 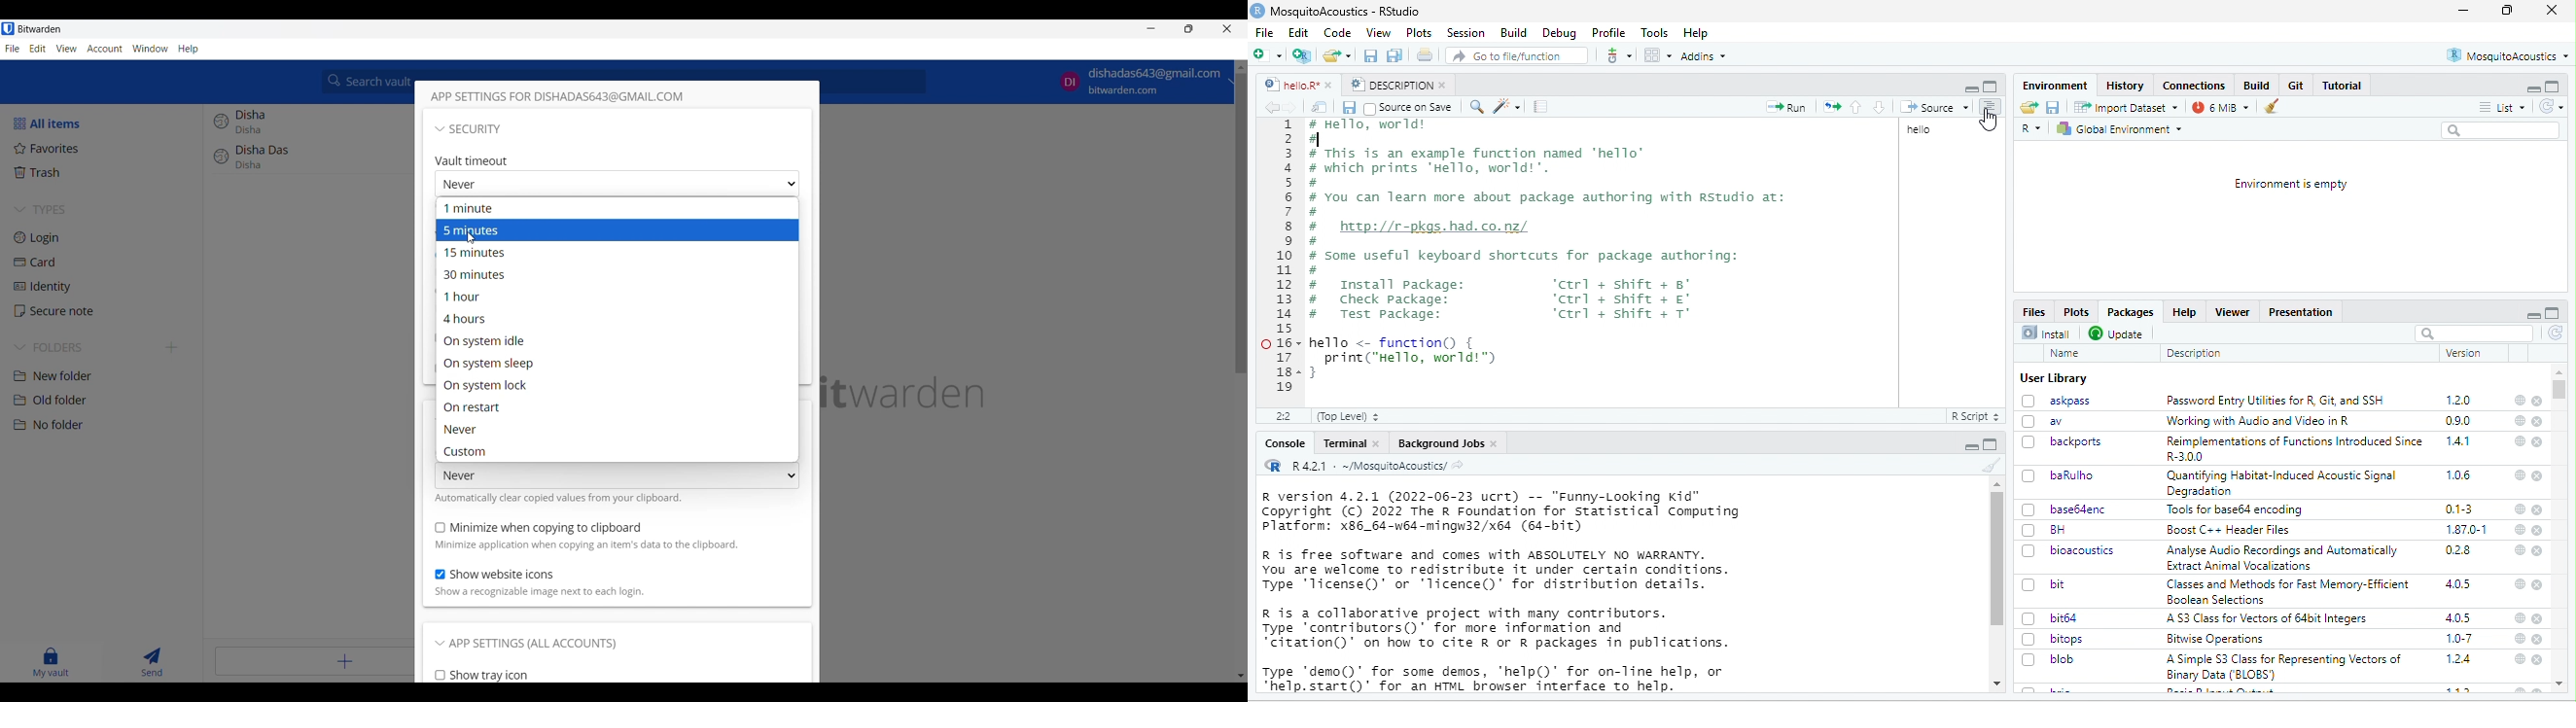 I want to click on help, so click(x=2519, y=528).